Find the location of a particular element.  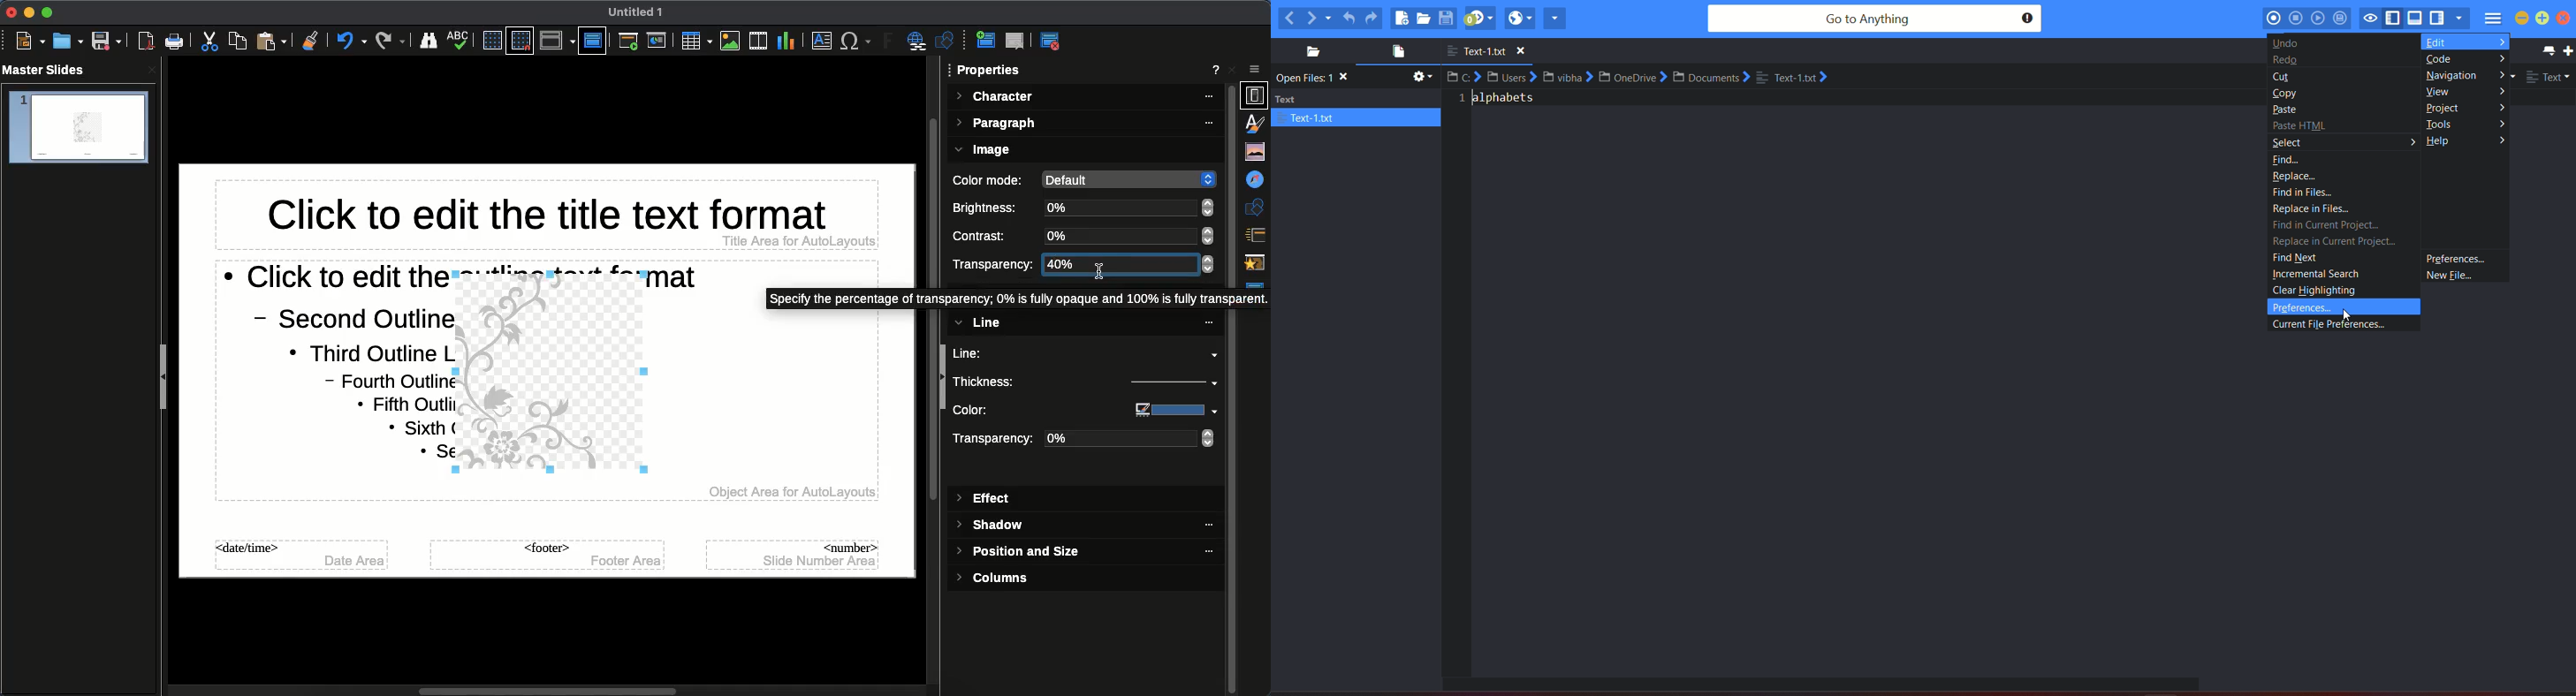

slide 1 is located at coordinates (78, 128).